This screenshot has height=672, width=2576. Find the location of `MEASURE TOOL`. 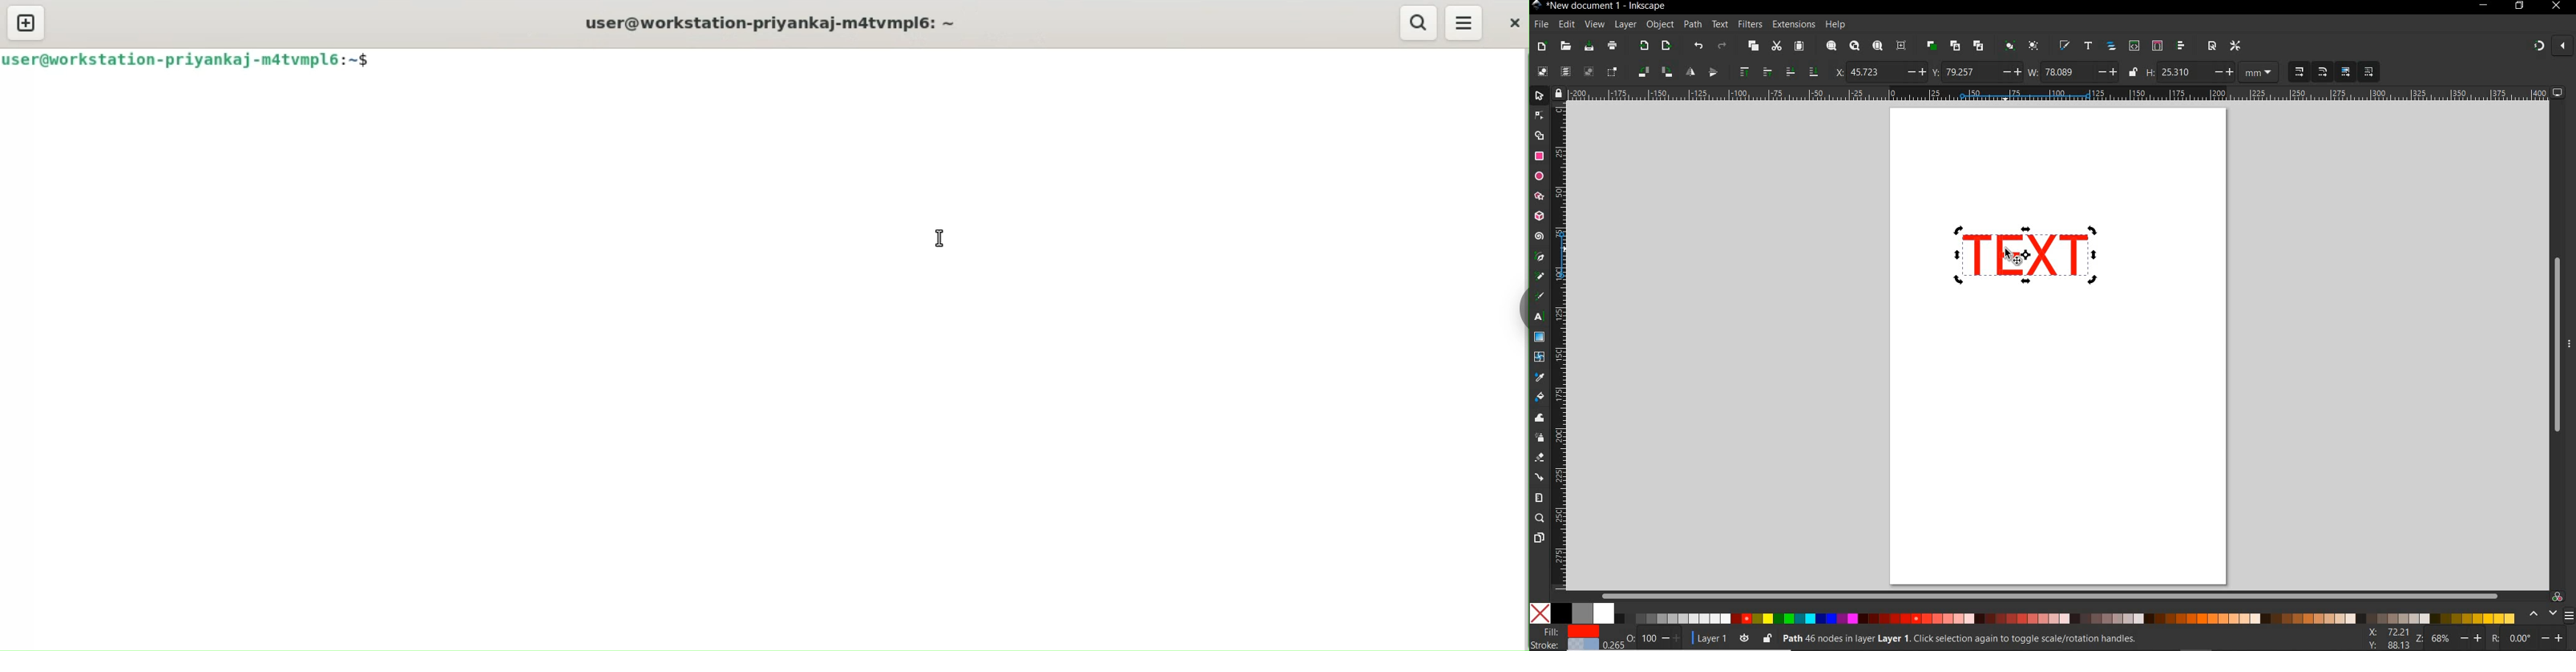

MEASURE TOOL is located at coordinates (1538, 498).